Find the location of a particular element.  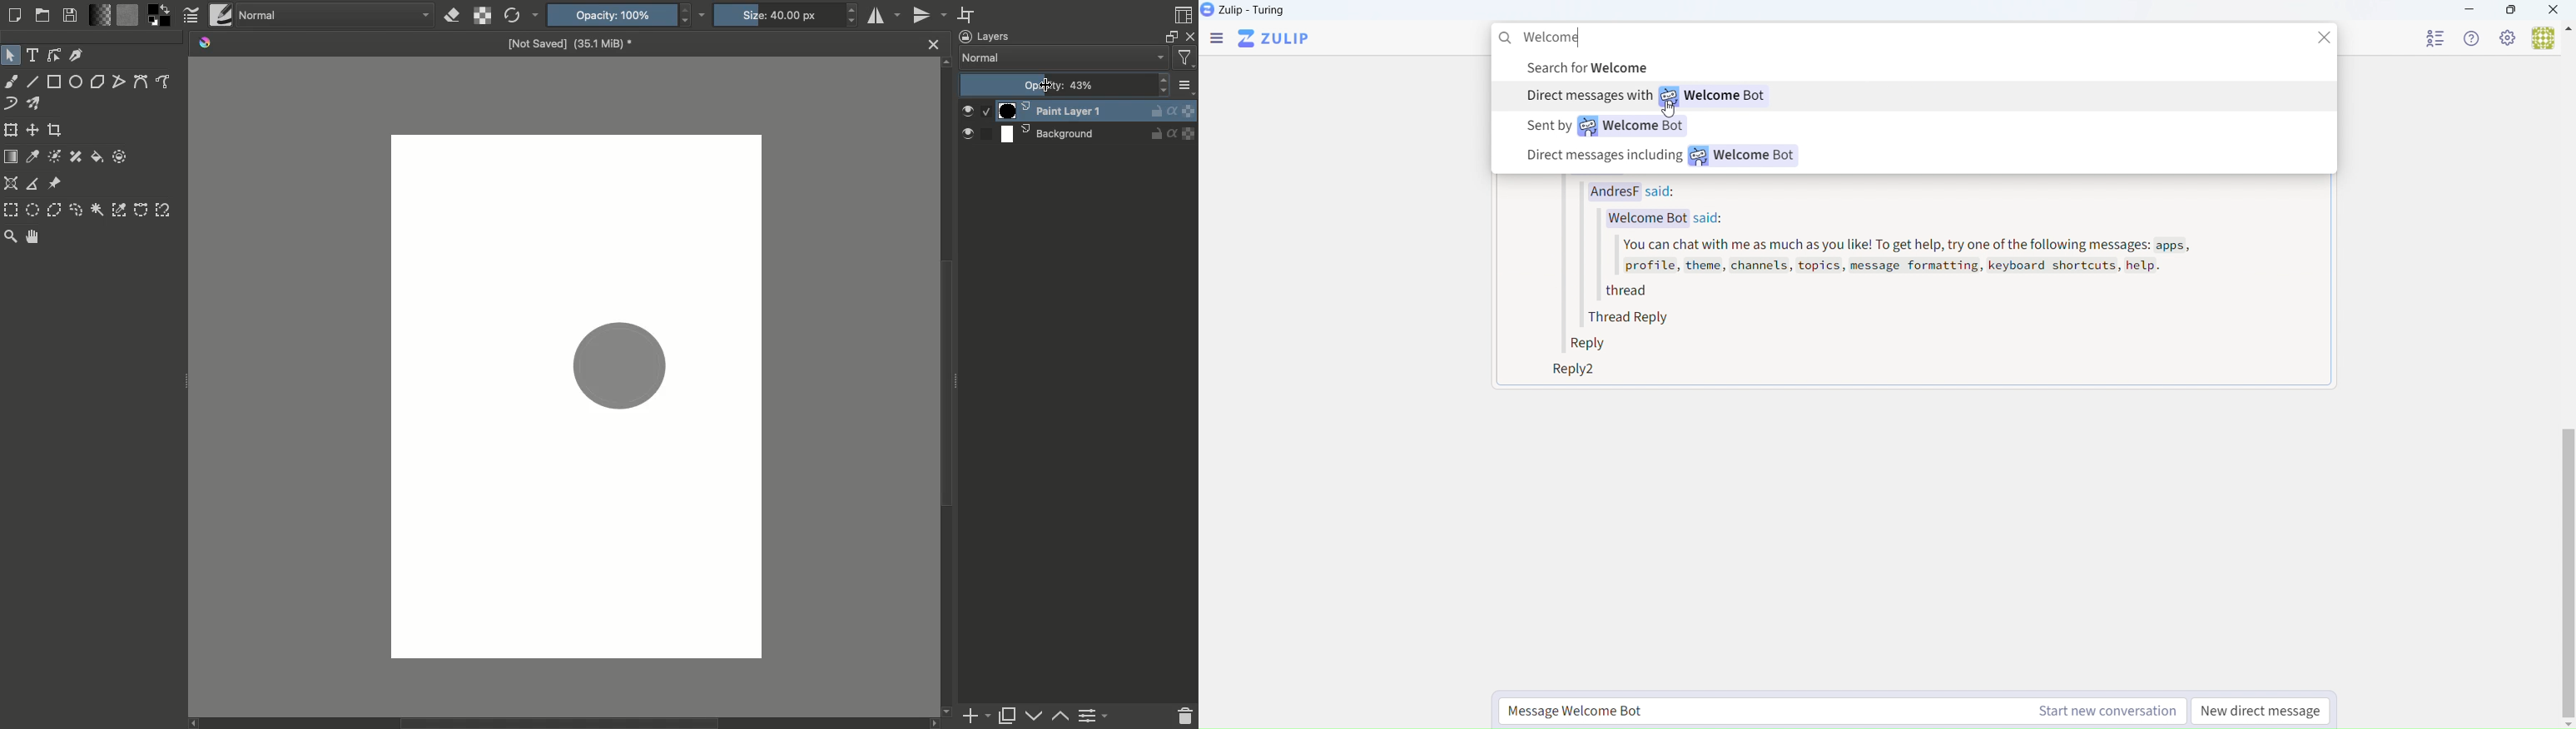

Wrap around mode is located at coordinates (966, 15).